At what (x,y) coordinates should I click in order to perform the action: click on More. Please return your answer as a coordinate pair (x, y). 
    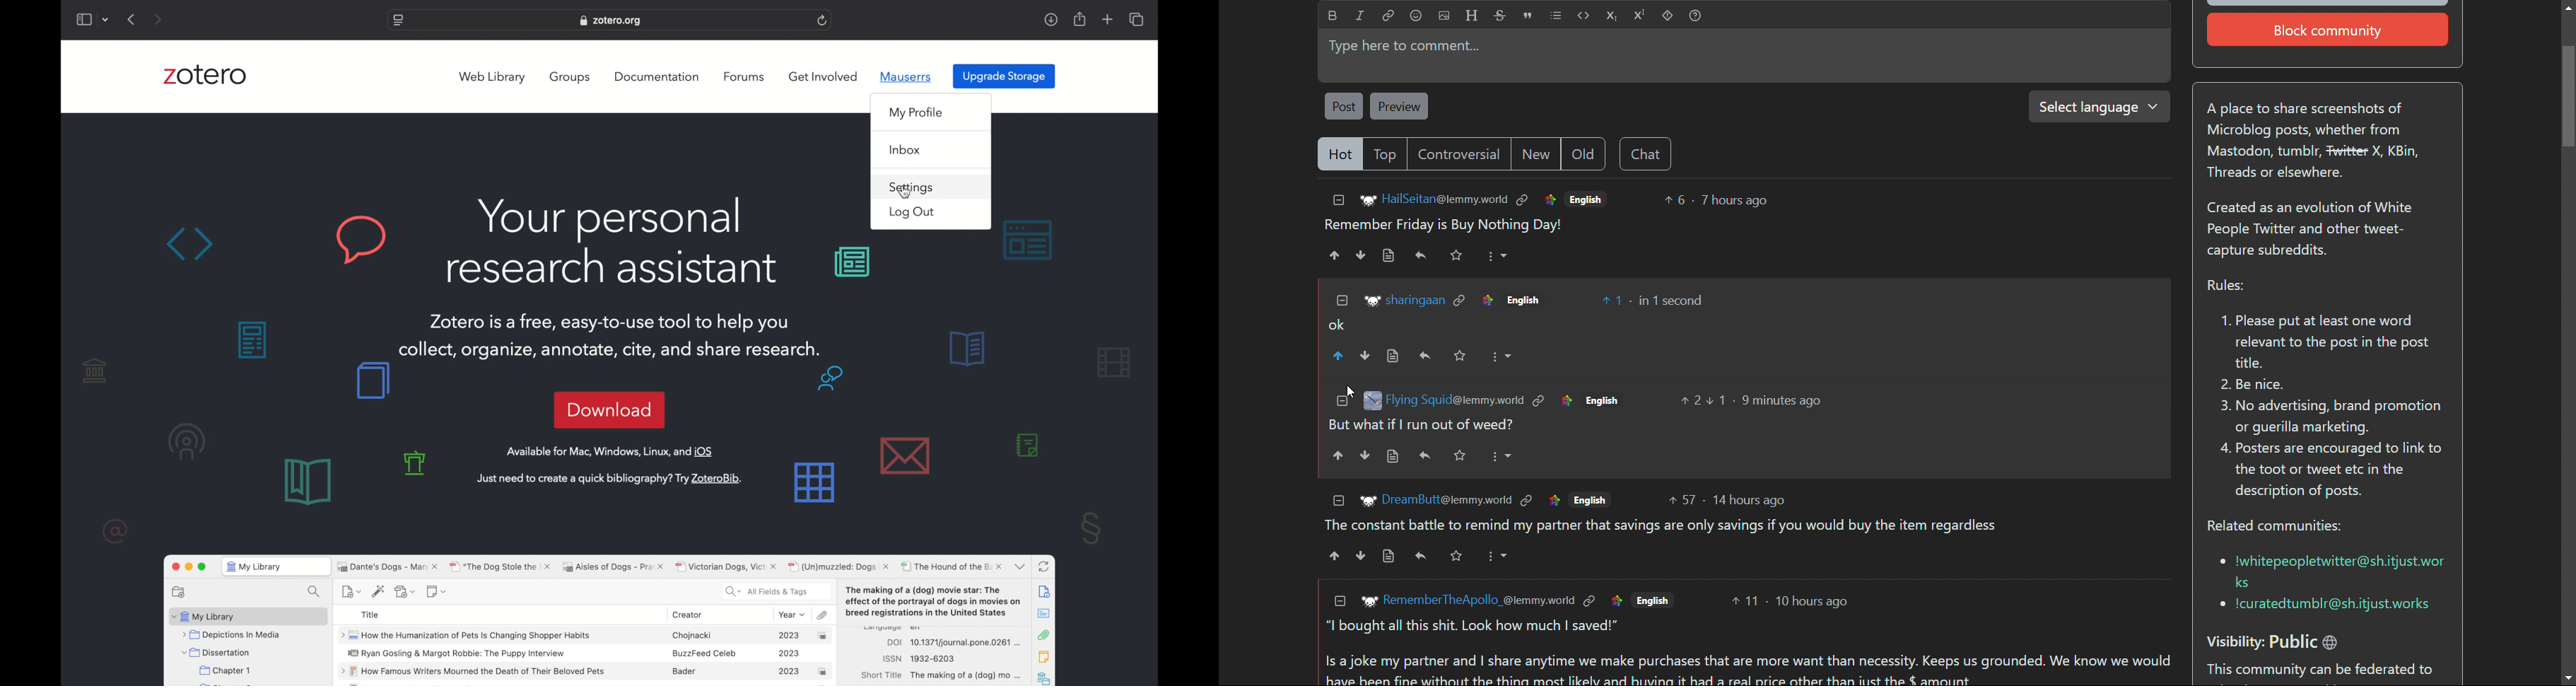
    Looking at the image, I should click on (1508, 557).